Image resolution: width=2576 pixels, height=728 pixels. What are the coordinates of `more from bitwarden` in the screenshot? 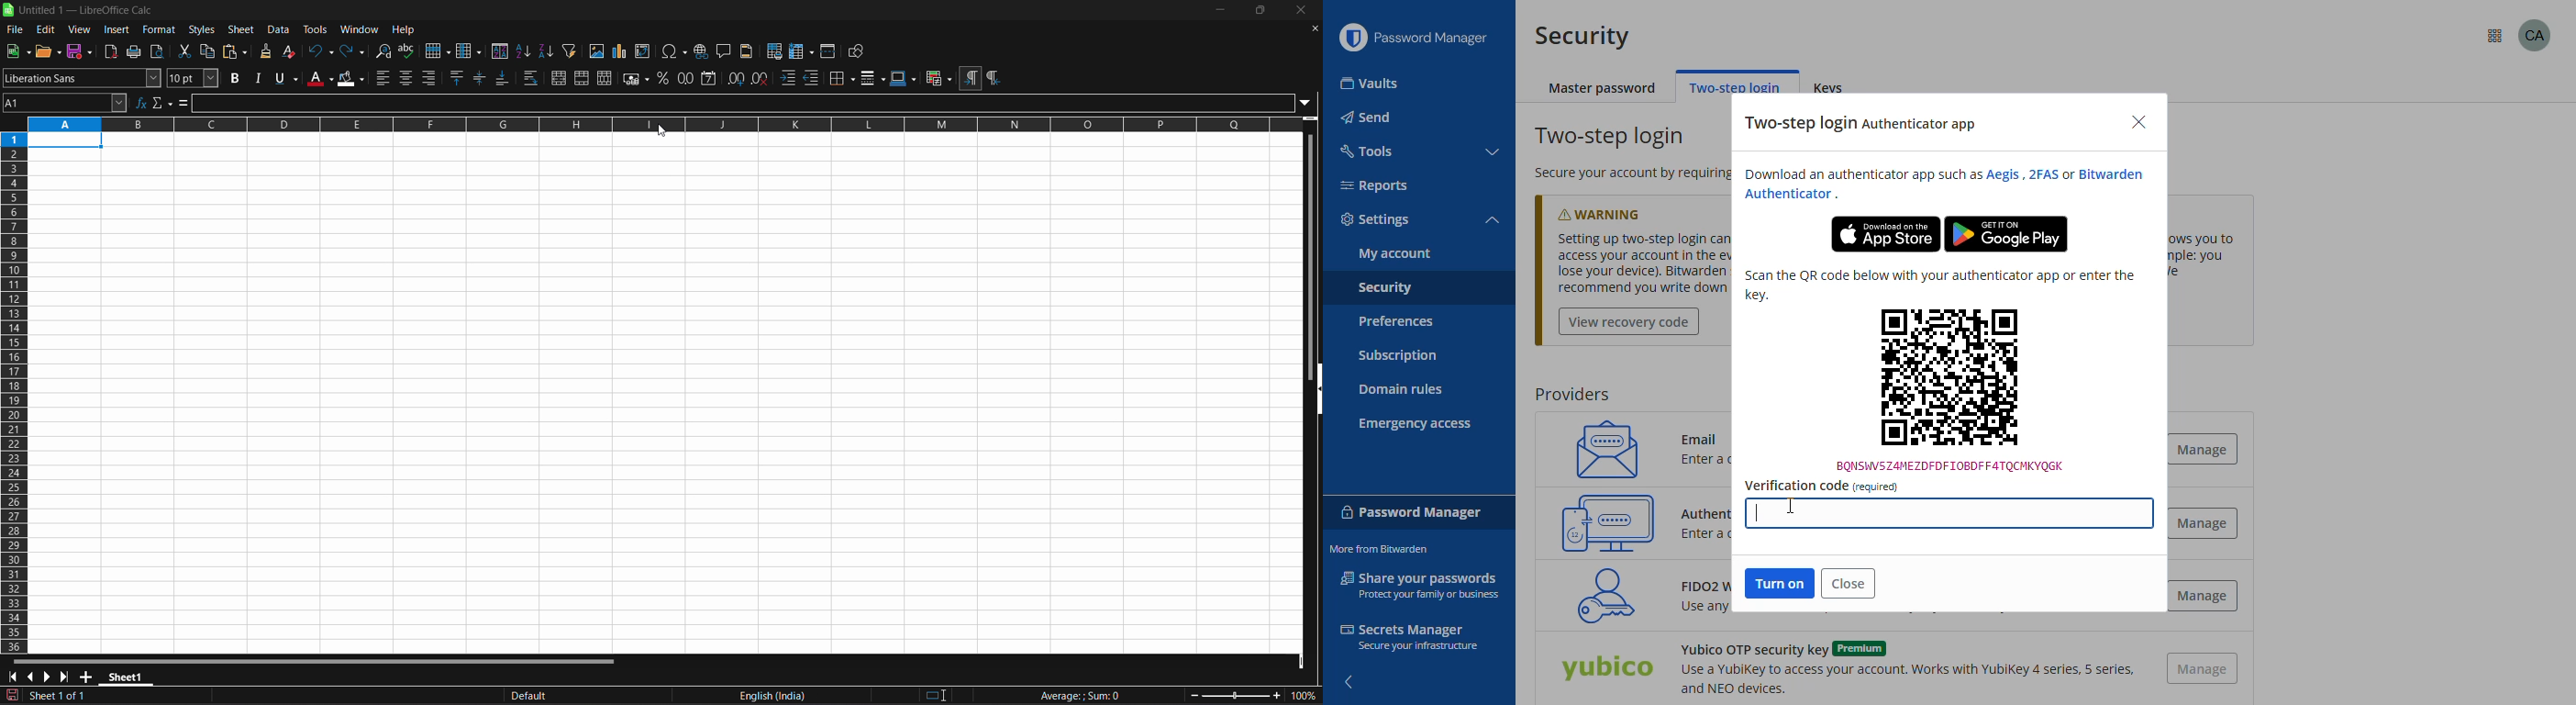 It's located at (2495, 37).